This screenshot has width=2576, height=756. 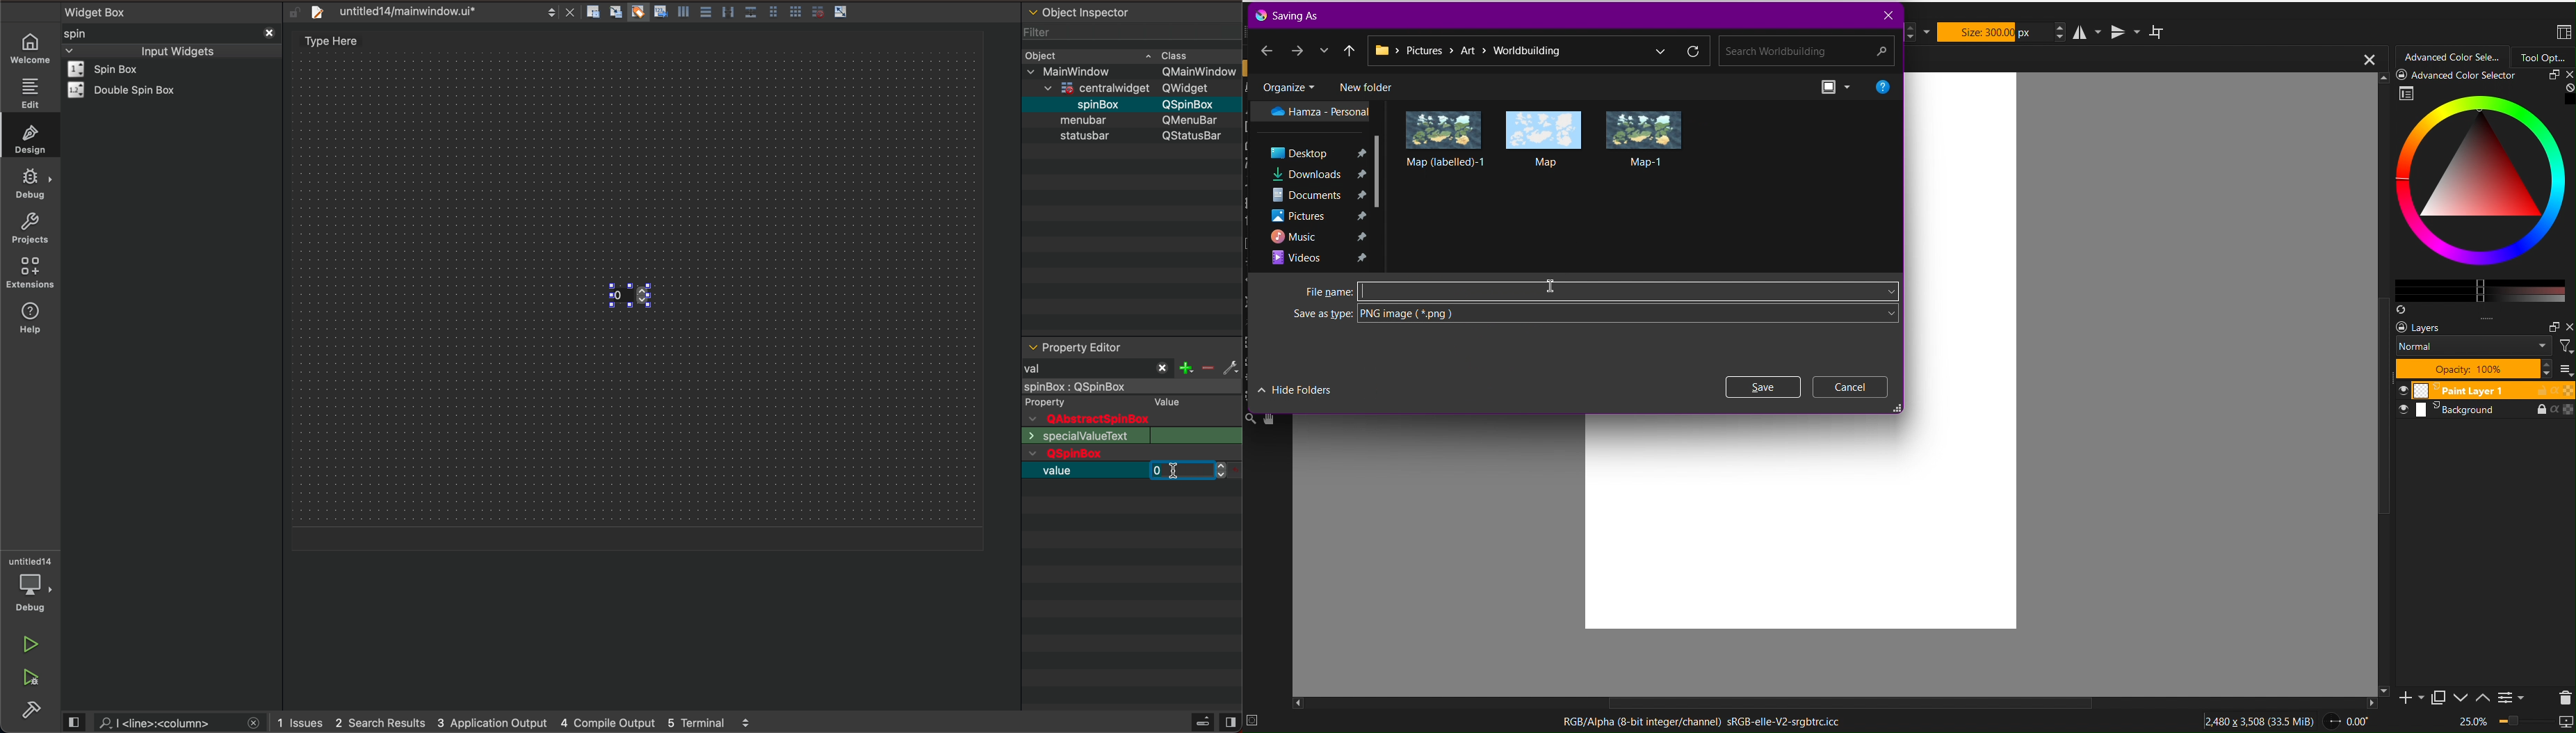 I want to click on object, so click(x=1087, y=120).